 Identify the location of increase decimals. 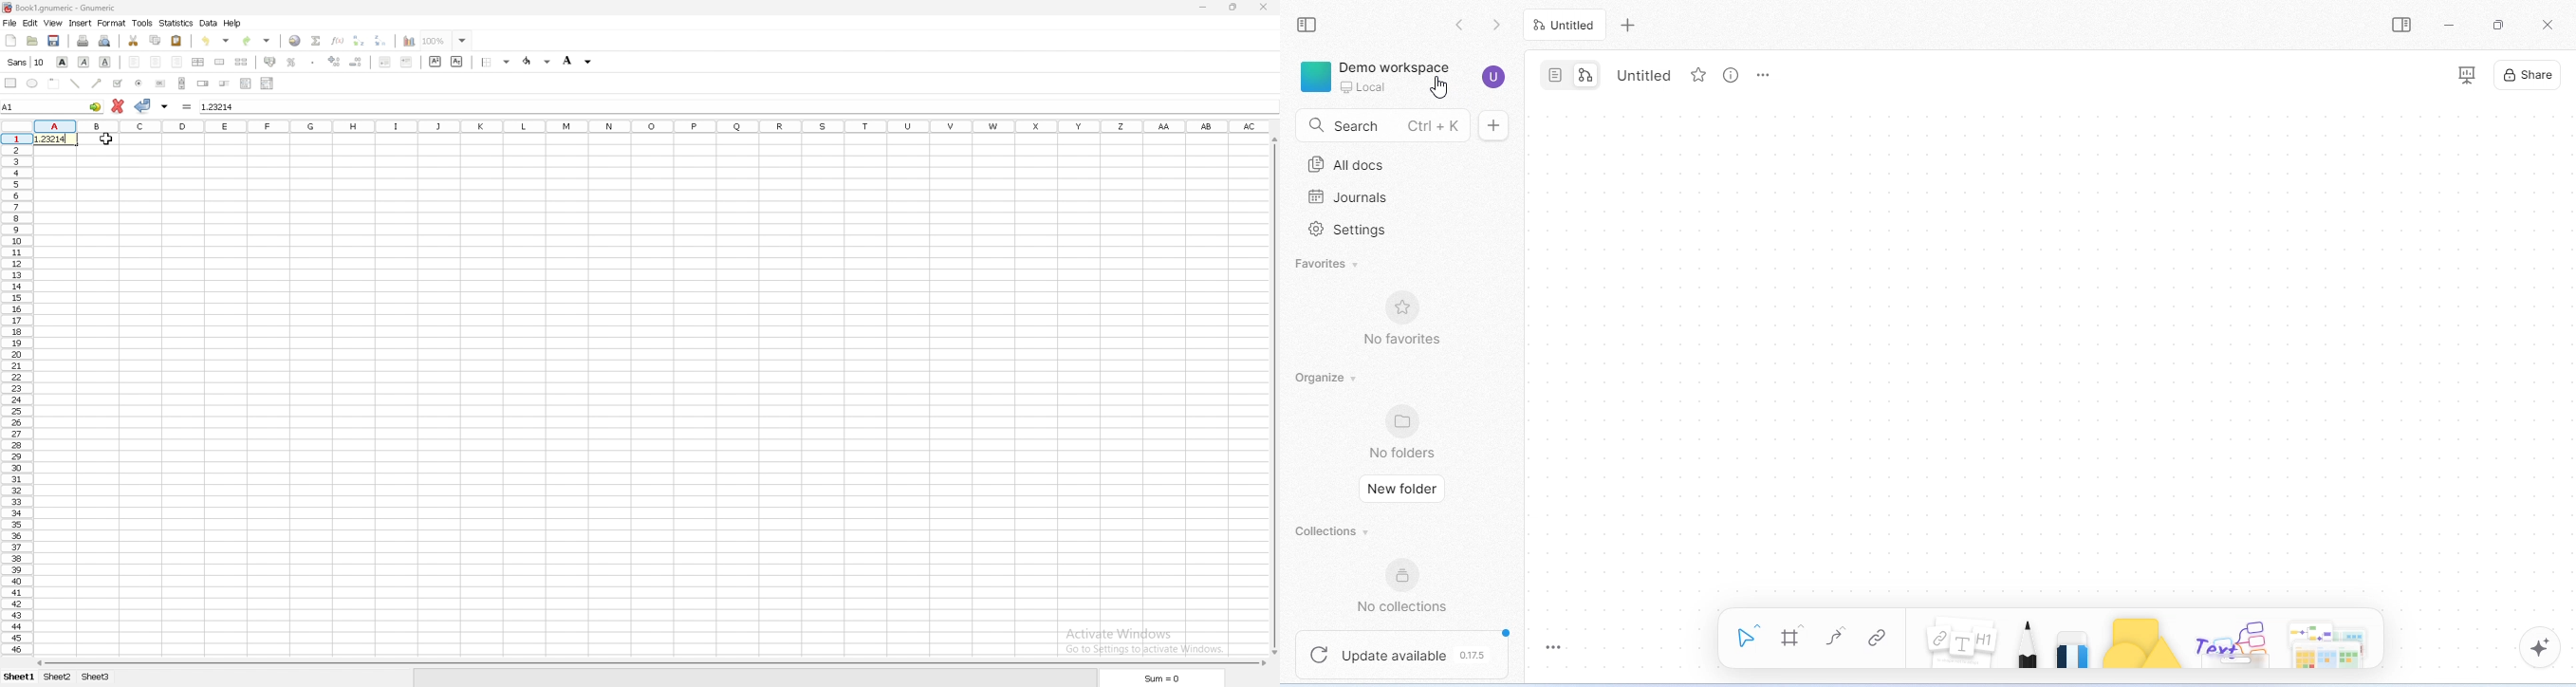
(335, 61).